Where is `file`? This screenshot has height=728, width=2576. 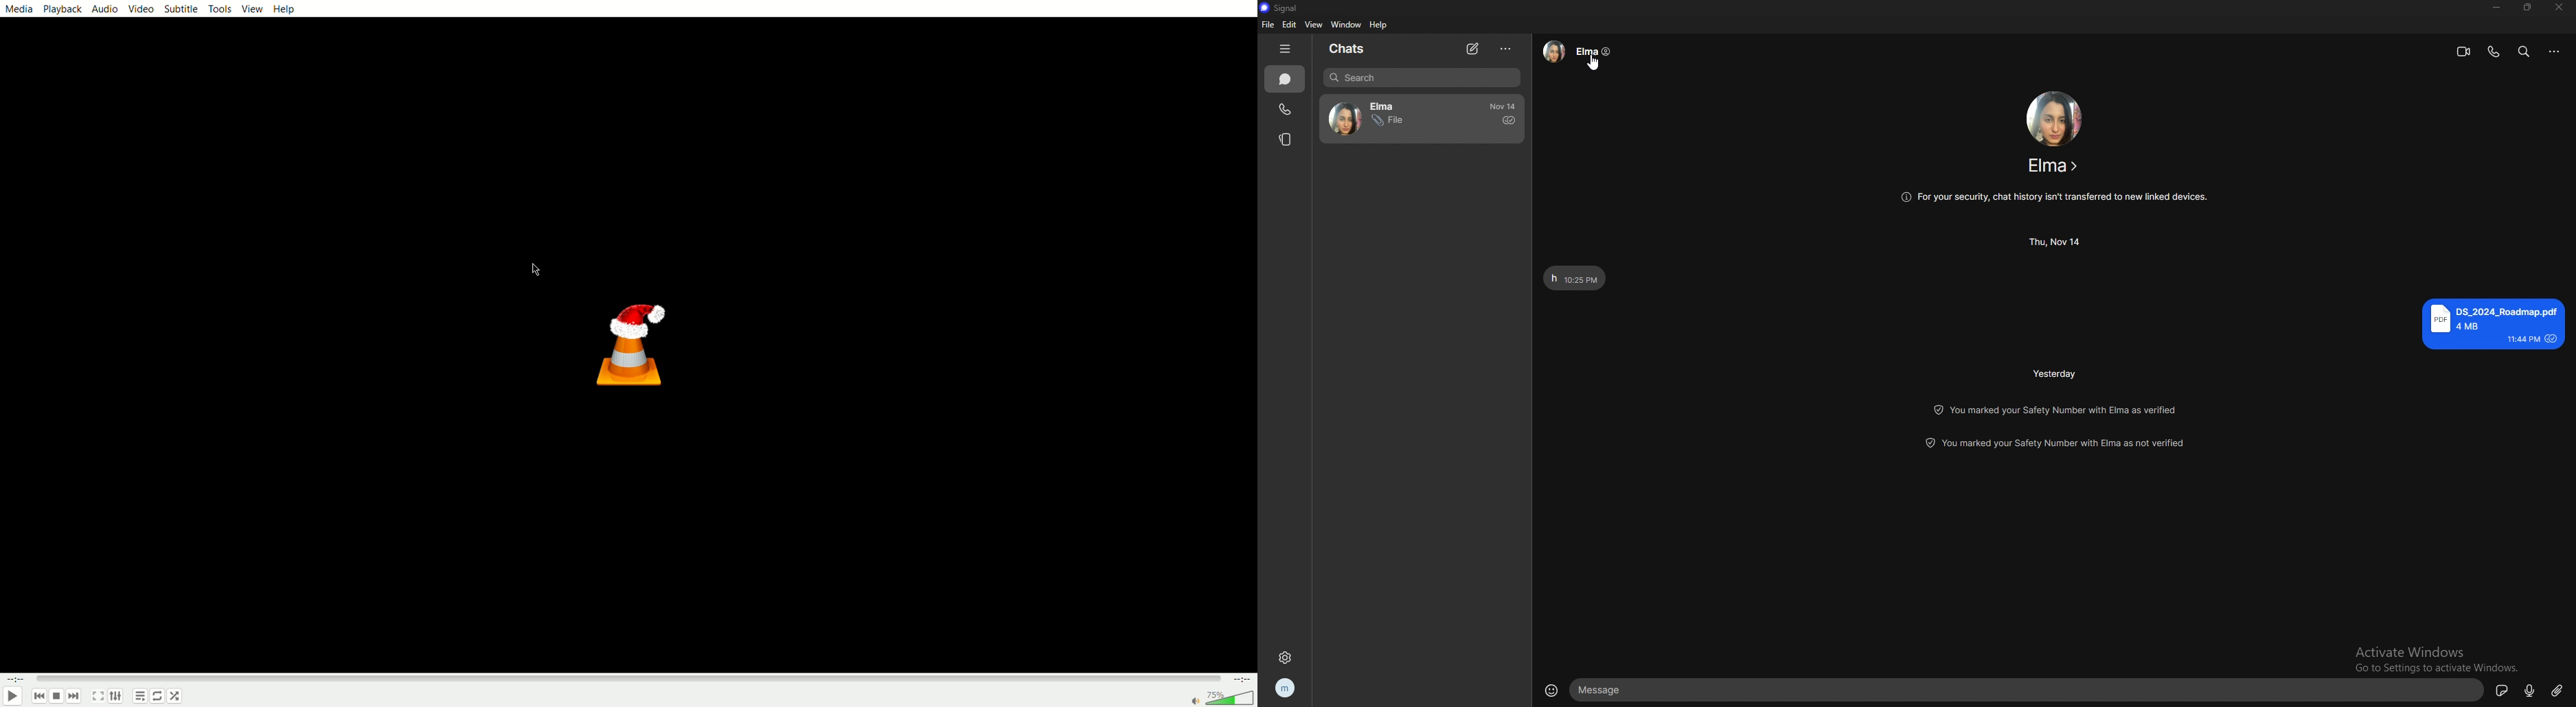 file is located at coordinates (1267, 25).